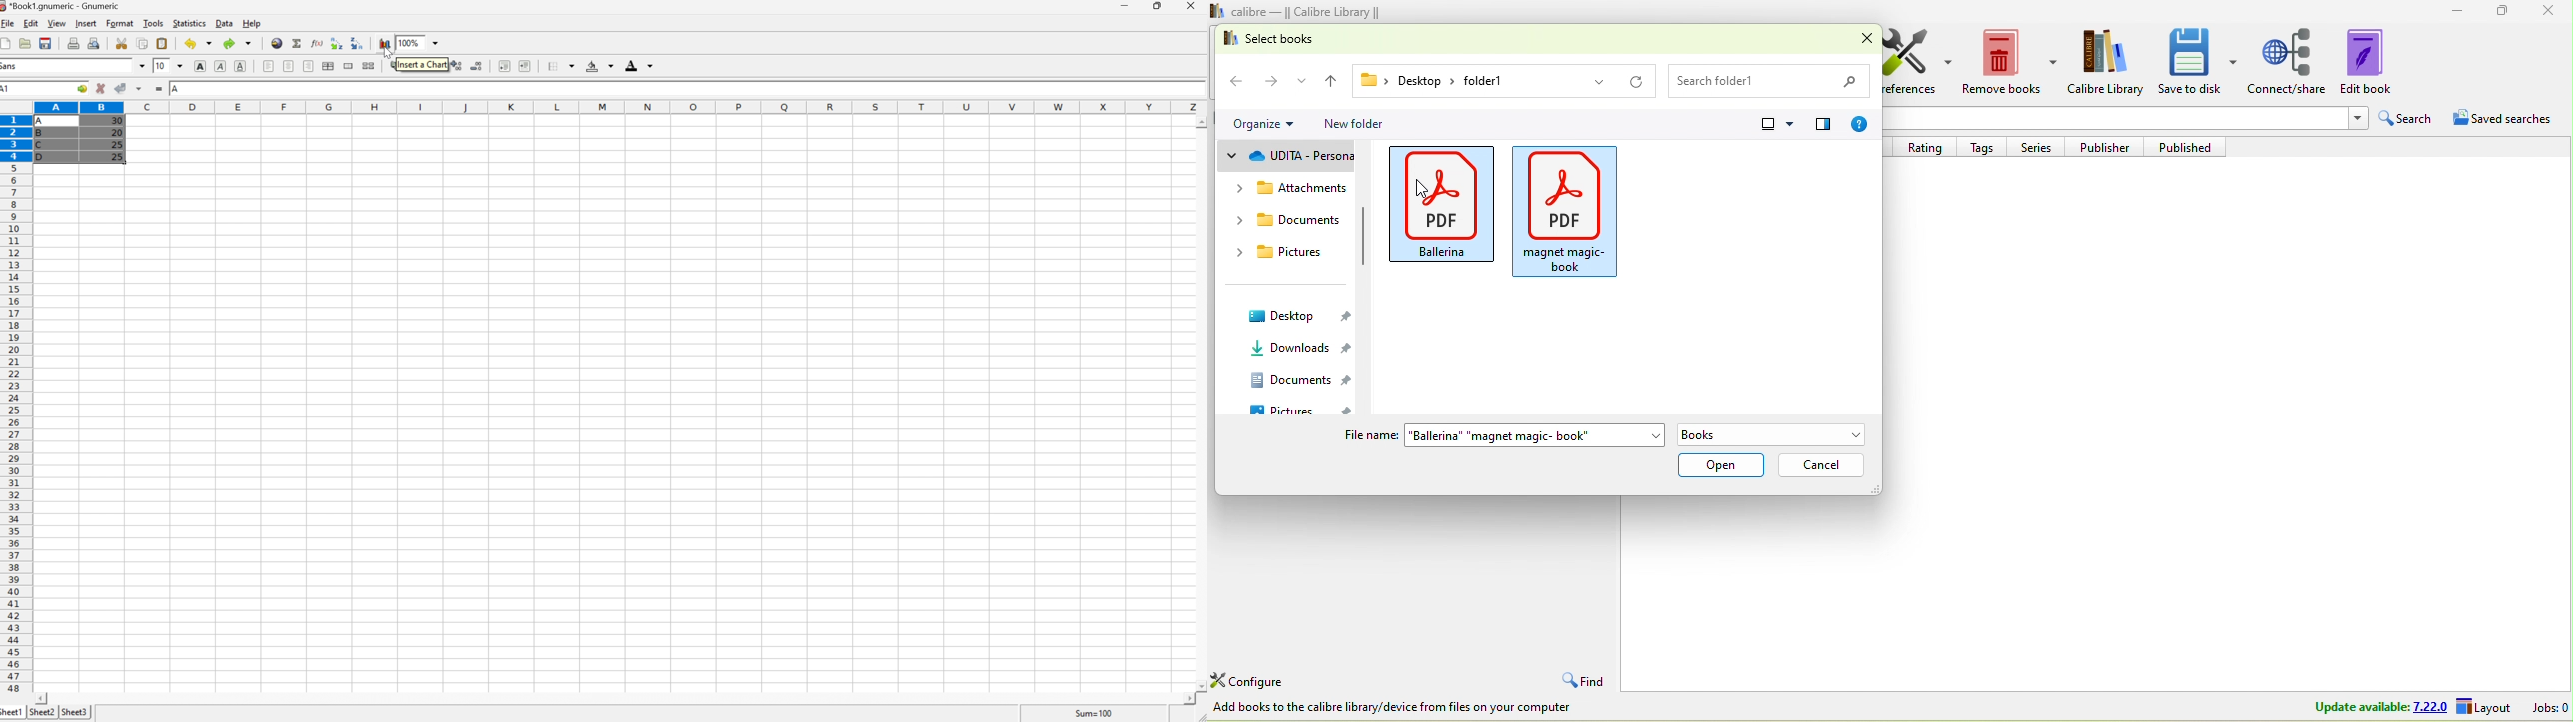 The height and width of the screenshot is (728, 2576). What do you see at coordinates (161, 65) in the screenshot?
I see `10` at bounding box center [161, 65].